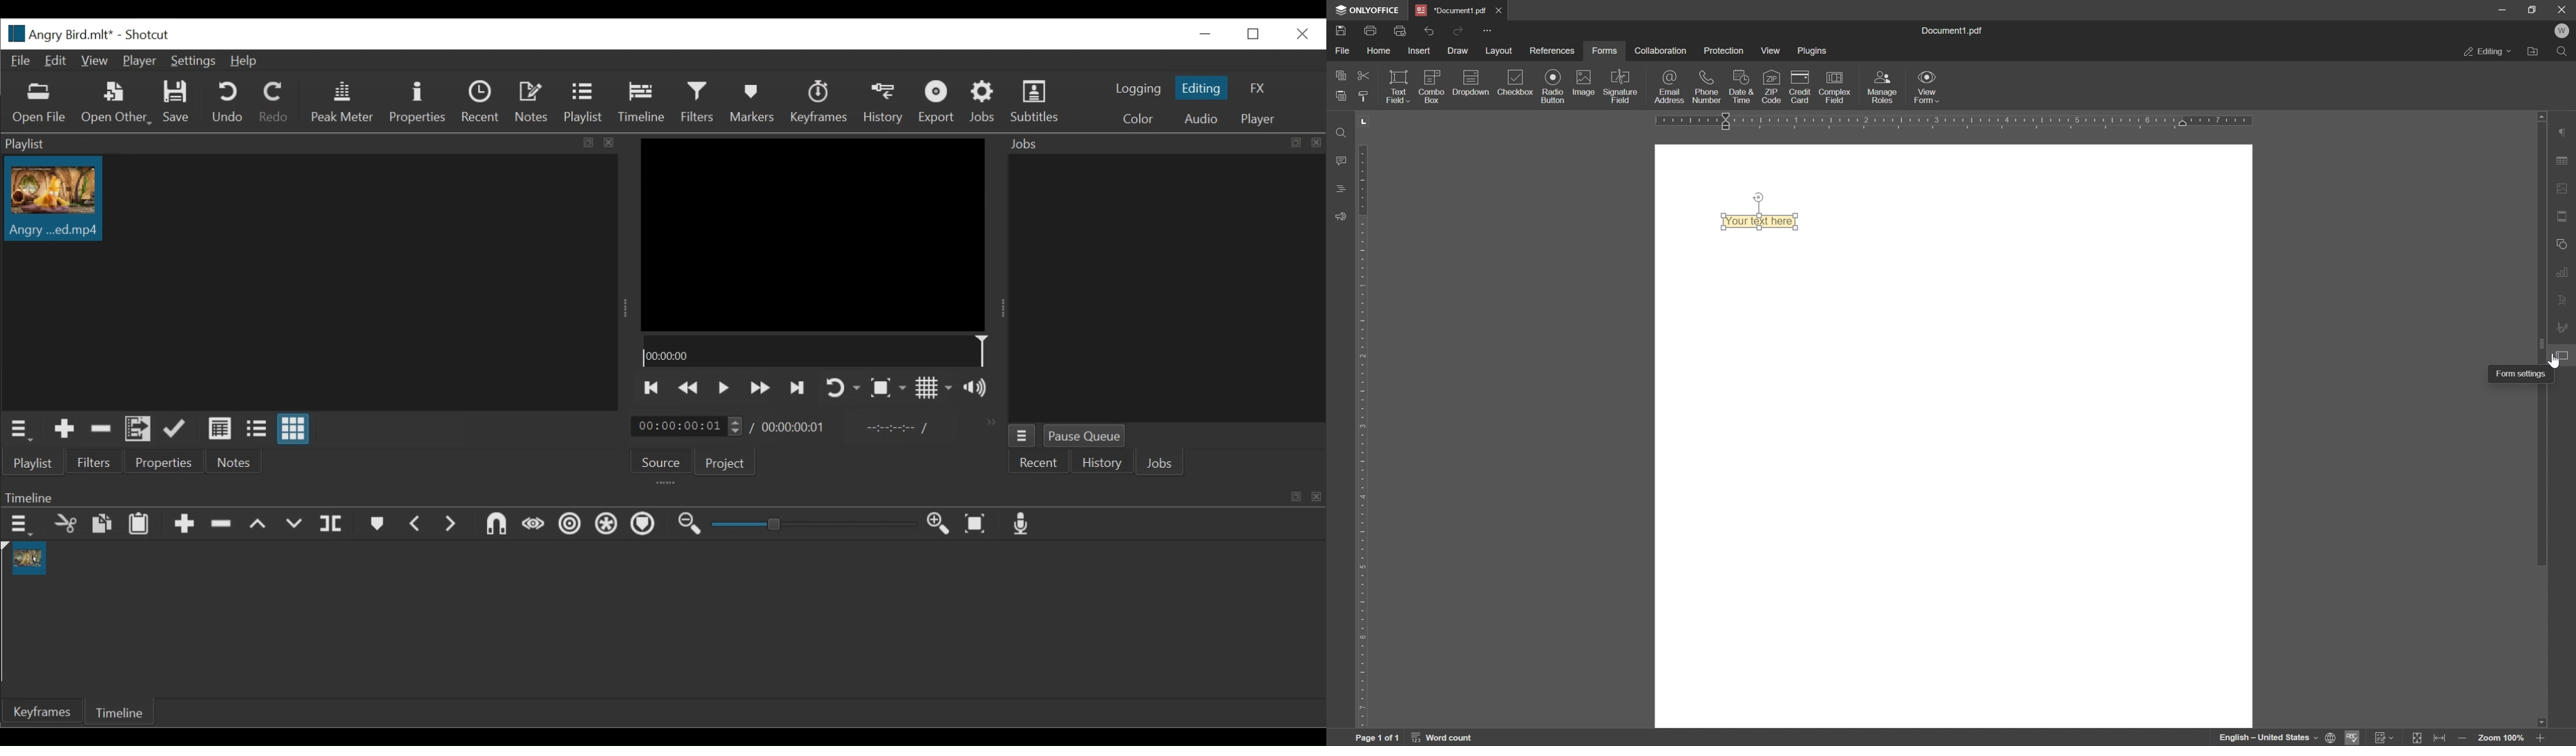 Image resolution: width=2576 pixels, height=756 pixels. Describe the element at coordinates (976, 525) in the screenshot. I see `Zoom timeline to fit` at that location.